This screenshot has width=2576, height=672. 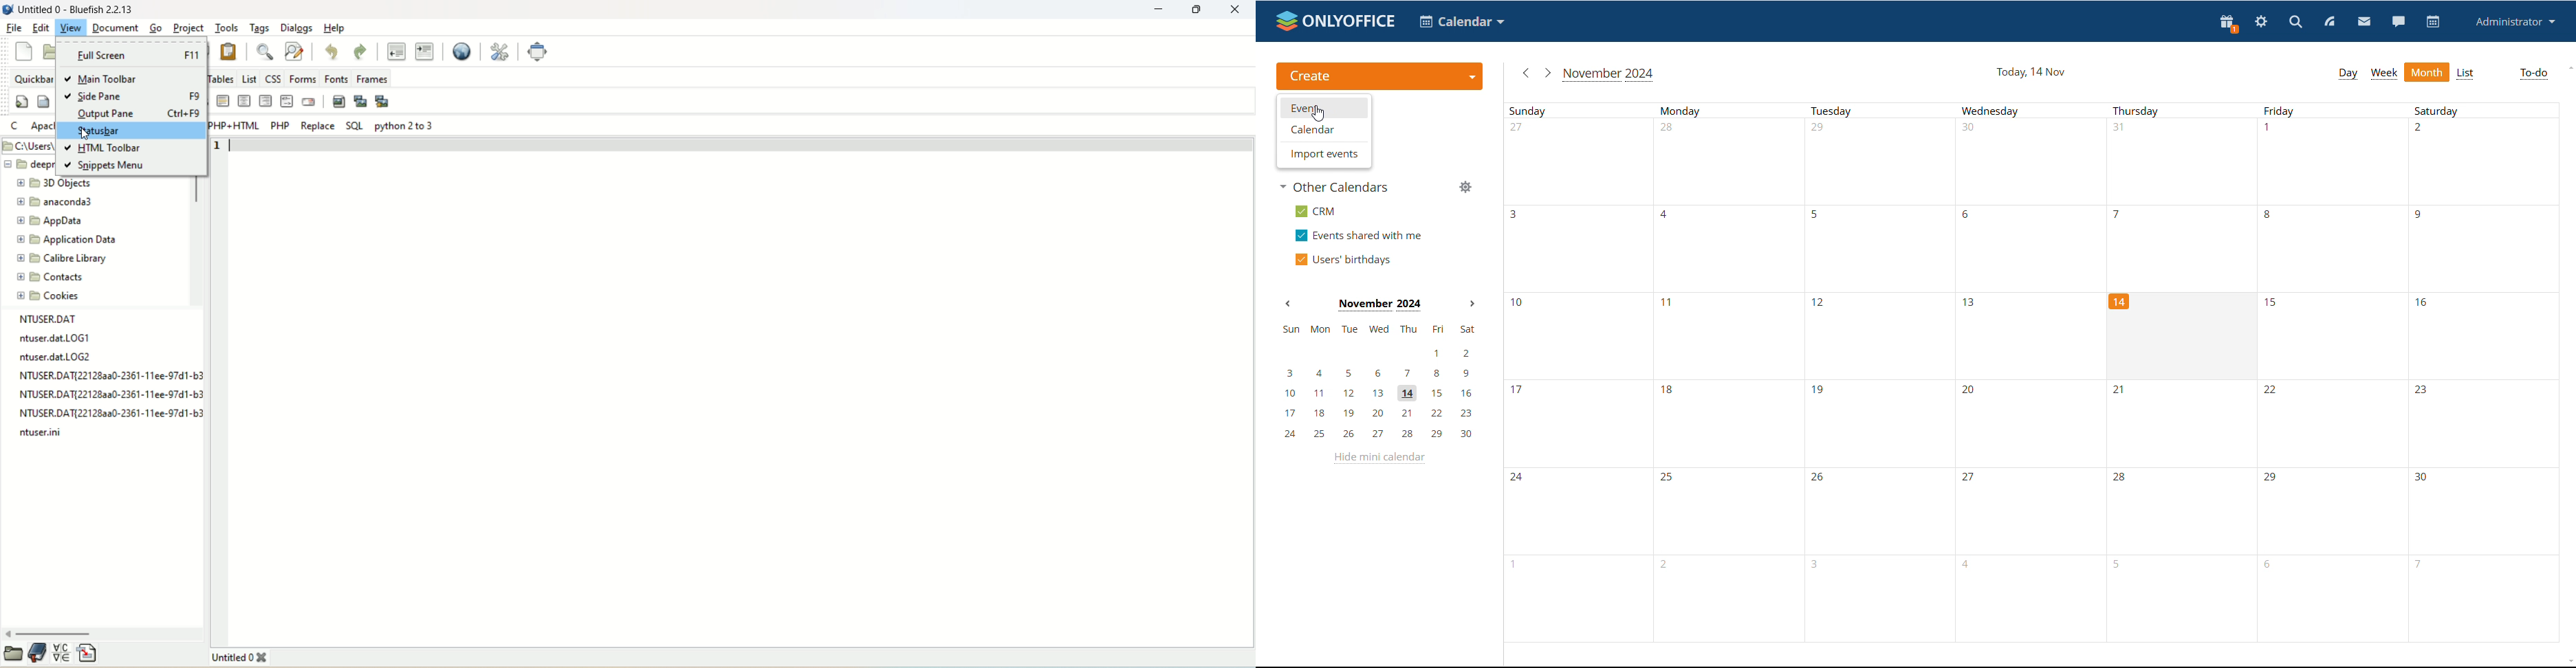 What do you see at coordinates (1379, 458) in the screenshot?
I see `hide mini calendar` at bounding box center [1379, 458].